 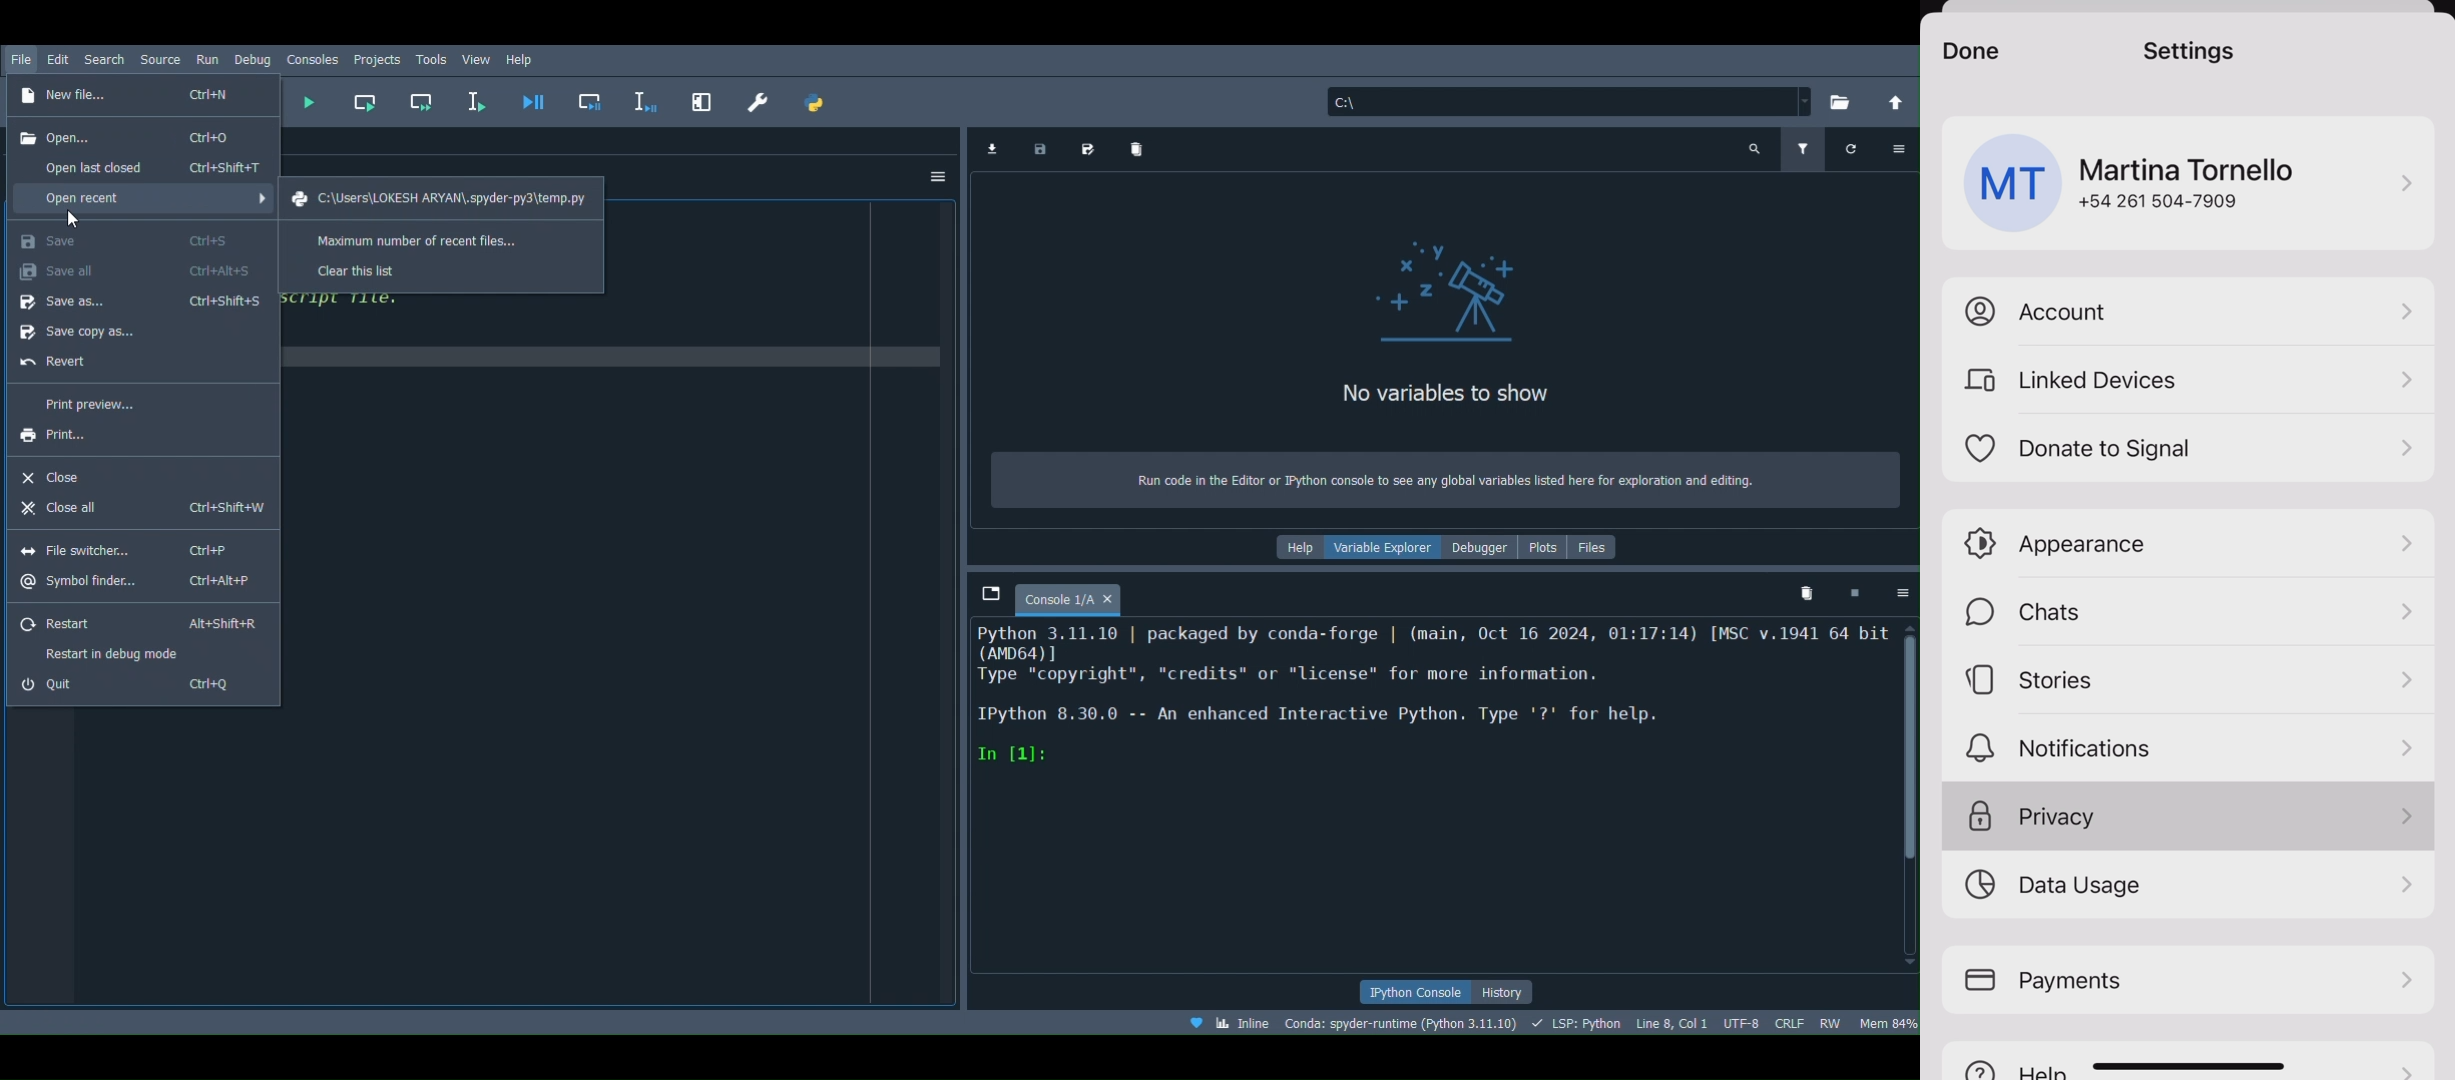 I want to click on Run selection or current line (F9), so click(x=478, y=98).